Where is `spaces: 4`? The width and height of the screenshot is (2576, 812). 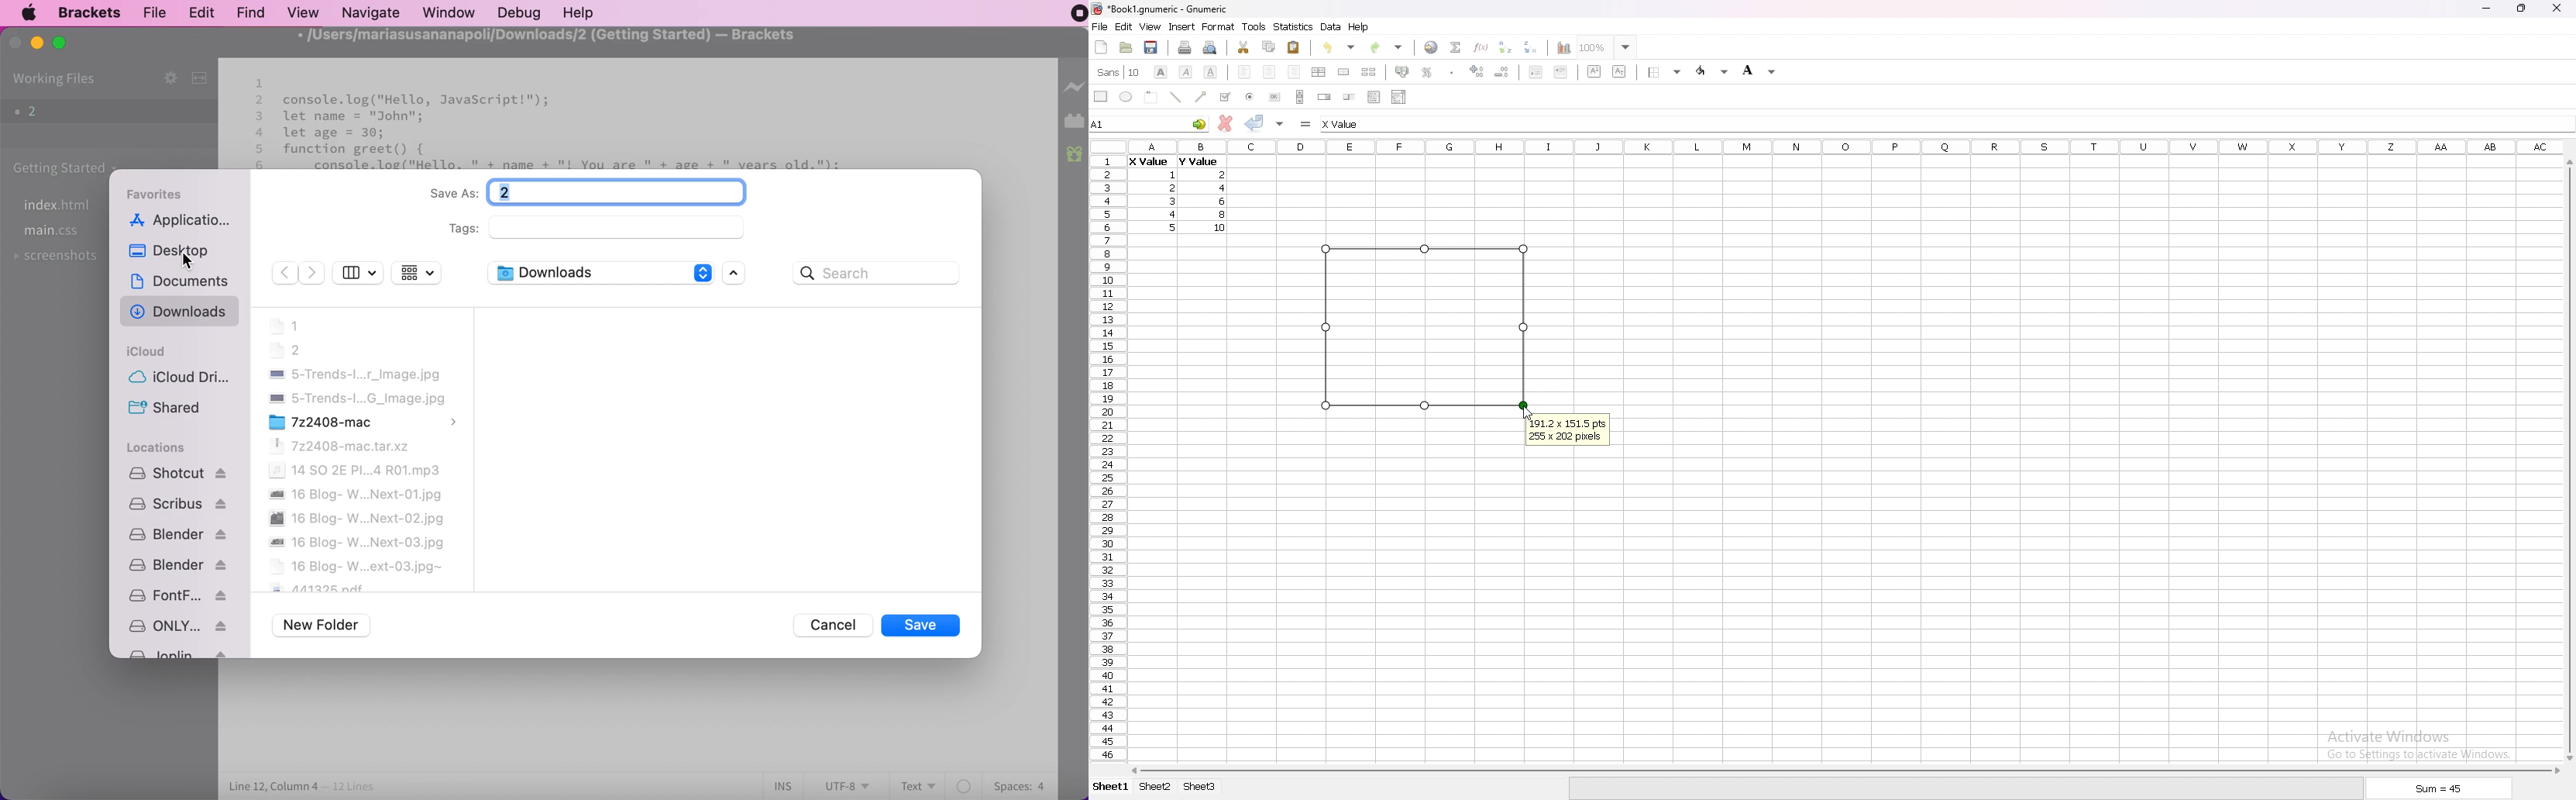 spaces: 4 is located at coordinates (1017, 784).